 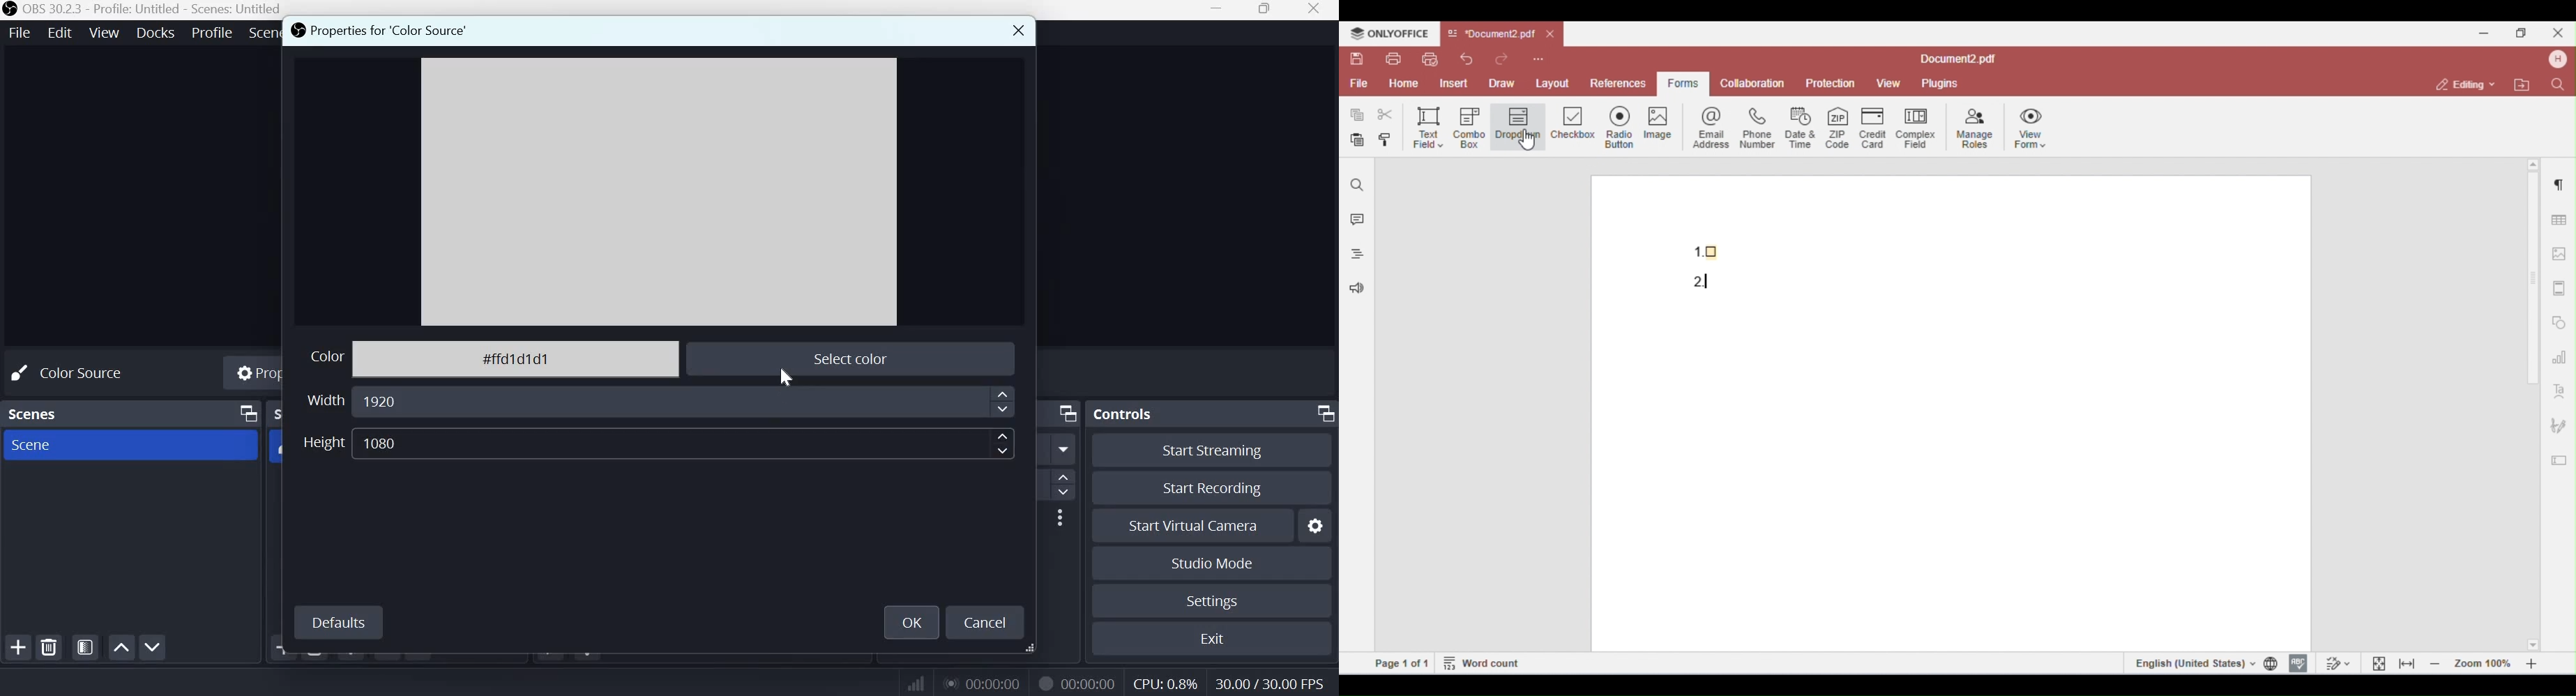 I want to click on cancel, so click(x=987, y=621).